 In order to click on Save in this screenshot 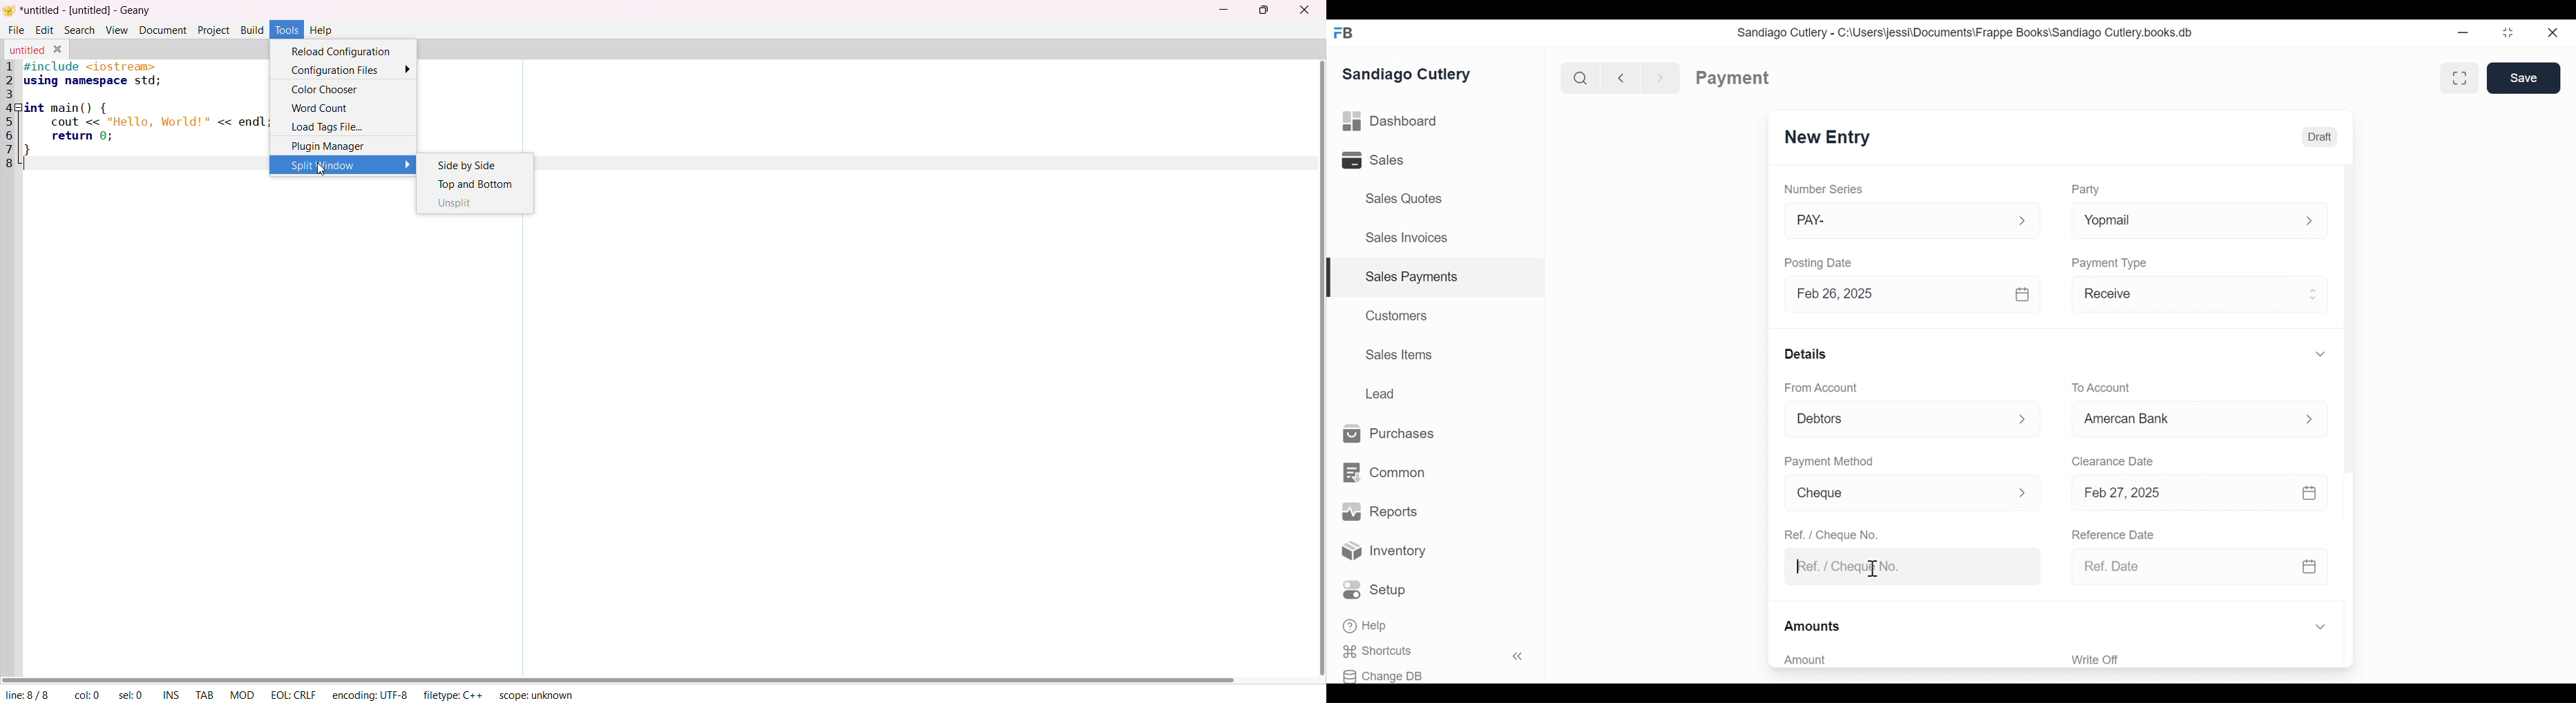, I will do `click(2524, 78)`.